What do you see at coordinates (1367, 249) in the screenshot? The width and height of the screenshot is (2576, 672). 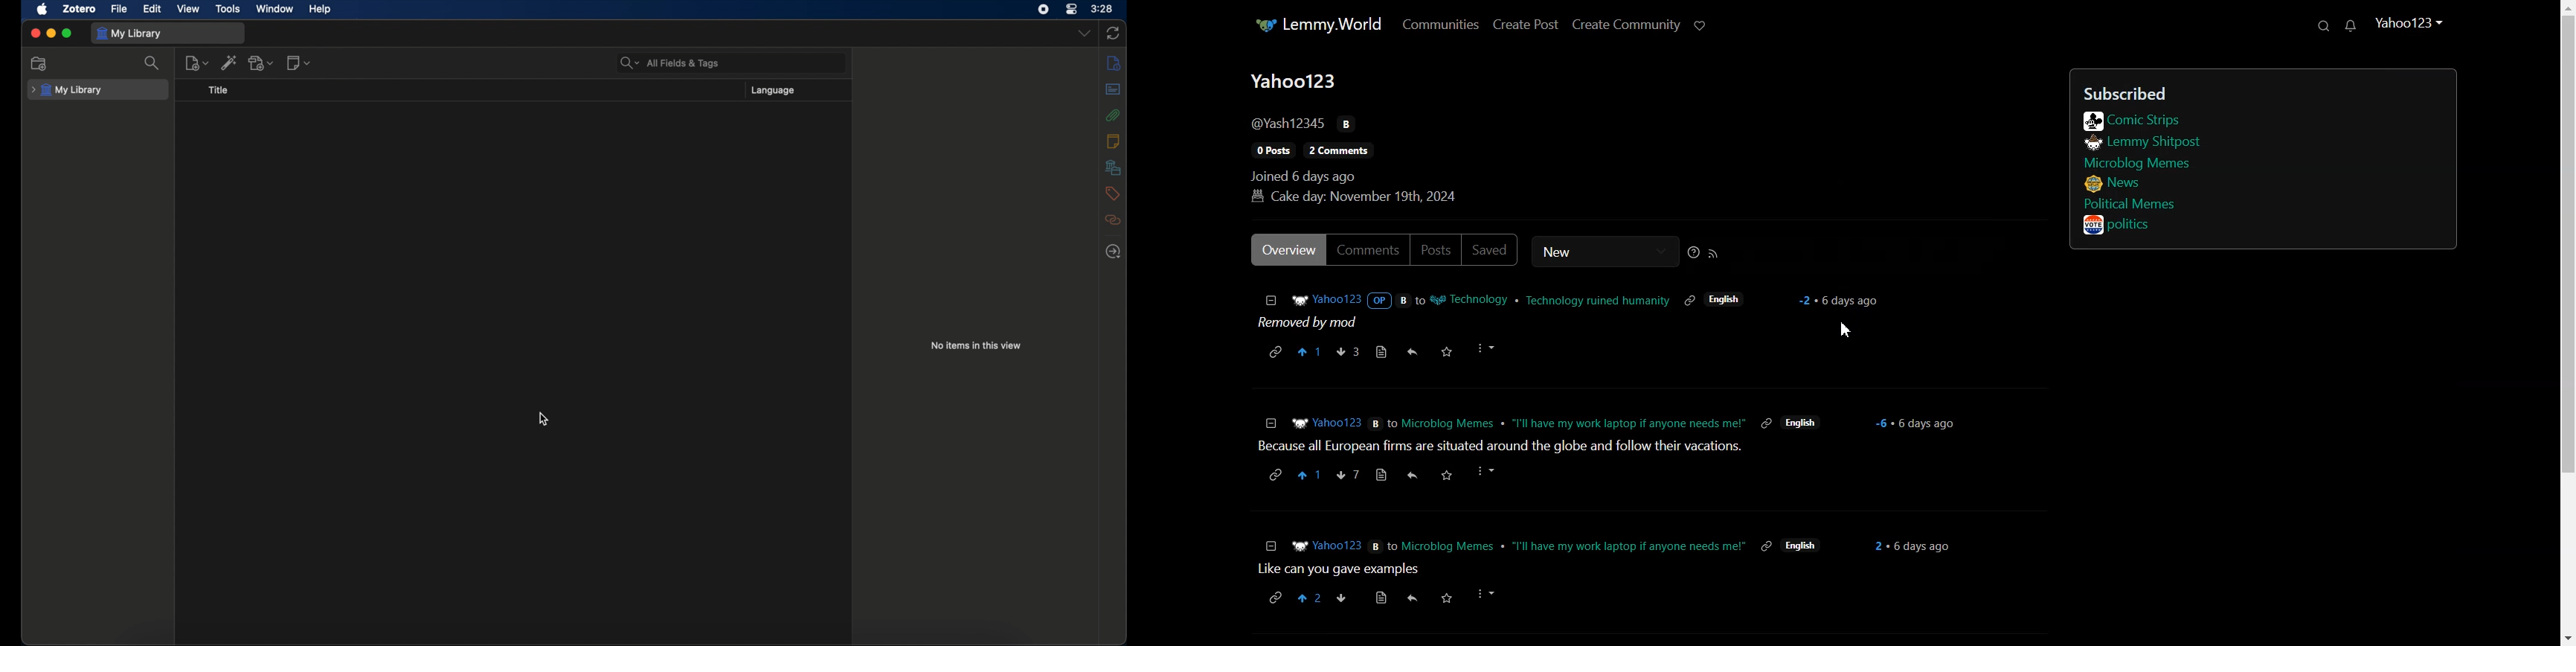 I see `Comments` at bounding box center [1367, 249].